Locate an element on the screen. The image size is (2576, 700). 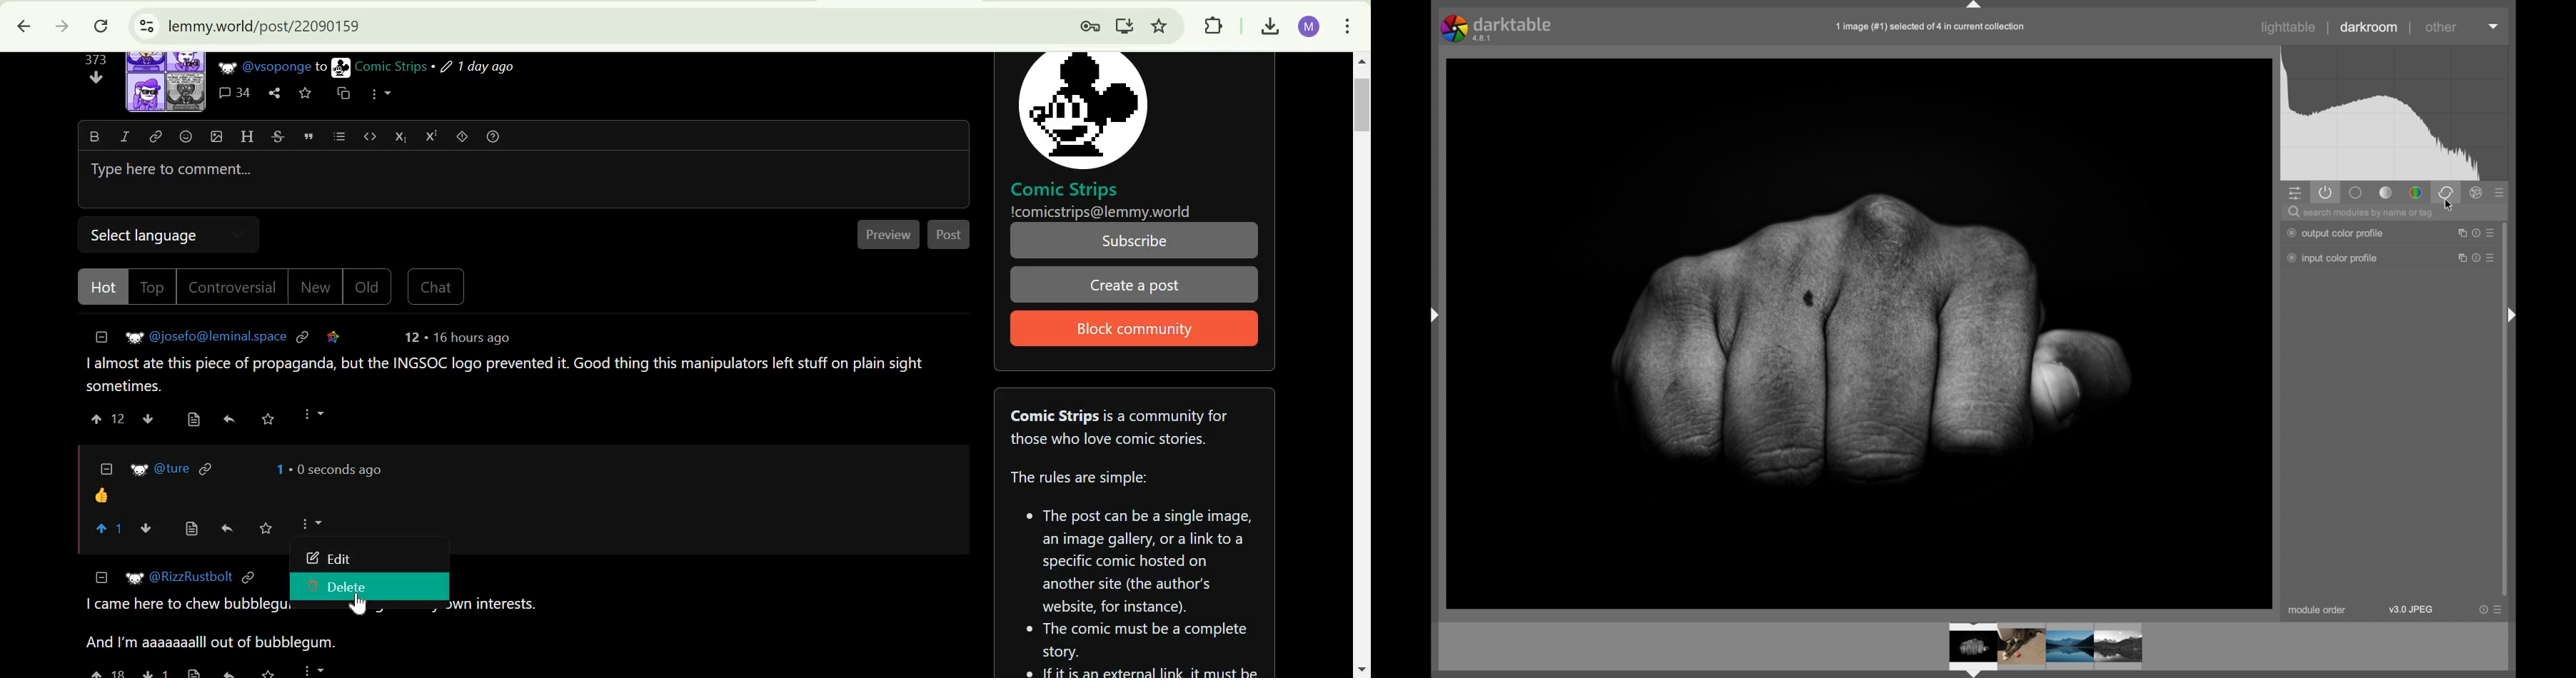
v3.0 jpeg is located at coordinates (2411, 610).